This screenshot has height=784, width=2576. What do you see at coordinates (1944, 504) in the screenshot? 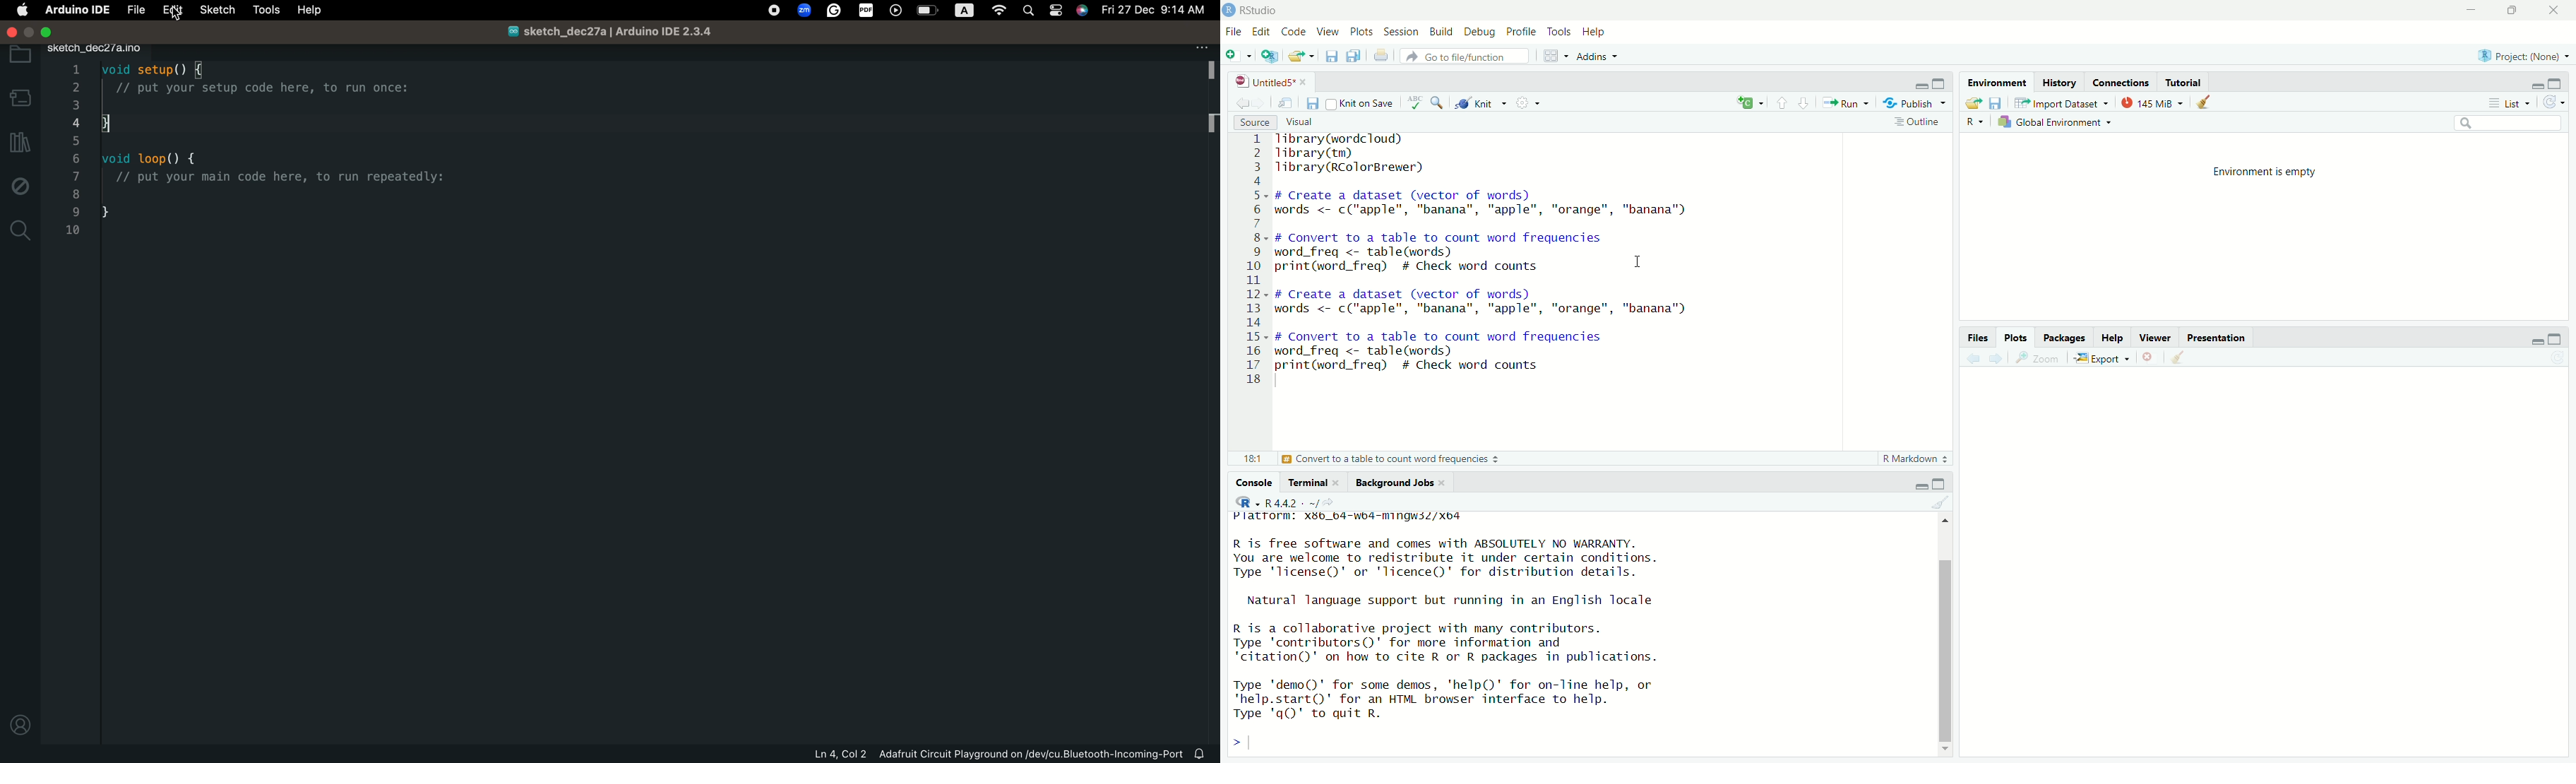
I see `Clear console` at bounding box center [1944, 504].